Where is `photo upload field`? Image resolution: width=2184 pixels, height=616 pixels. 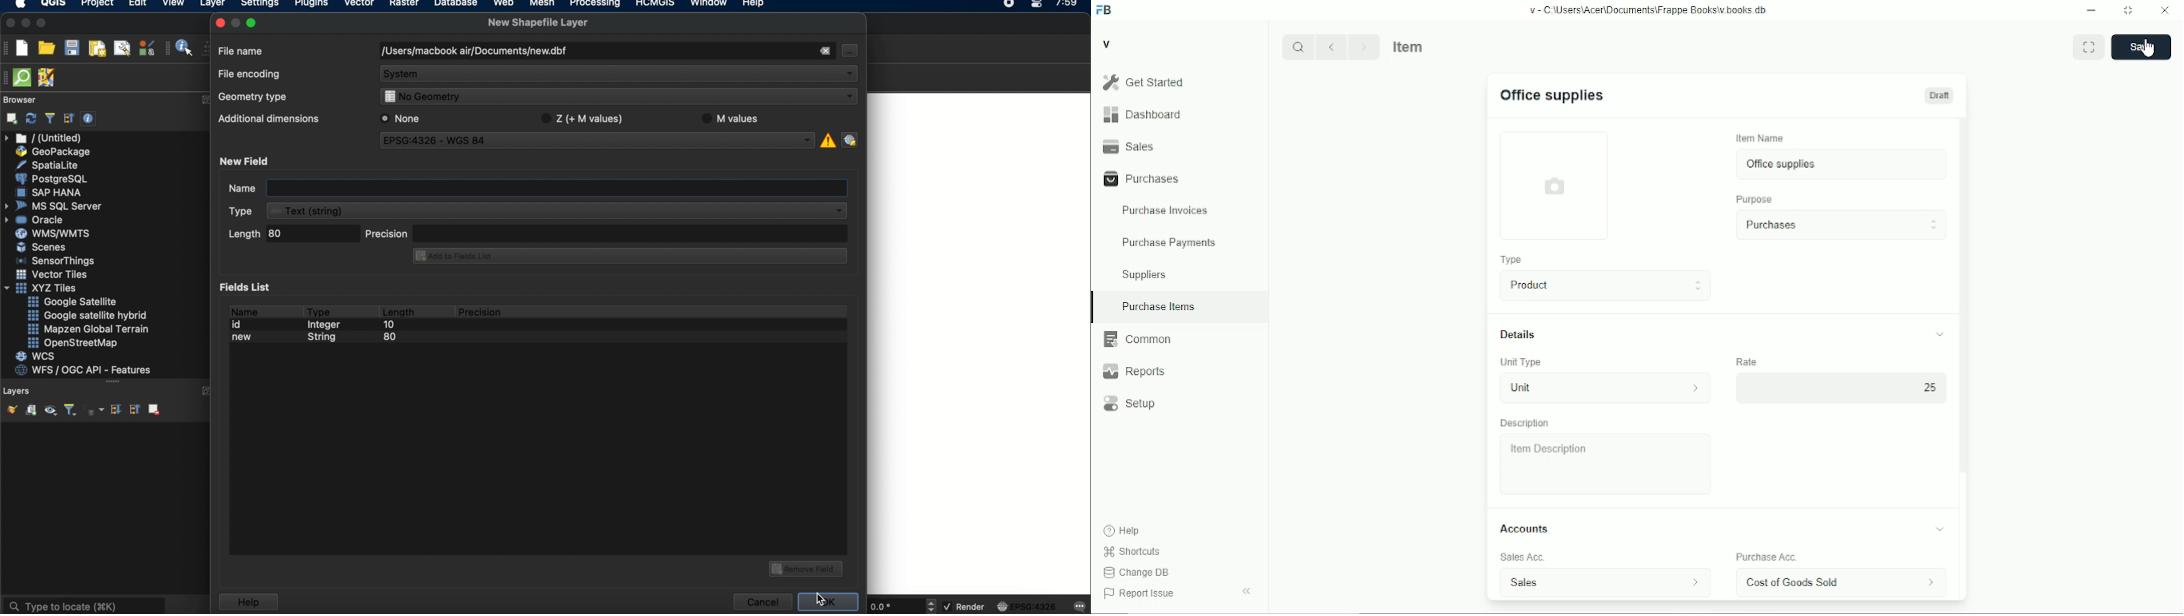
photo upload field is located at coordinates (1556, 185).